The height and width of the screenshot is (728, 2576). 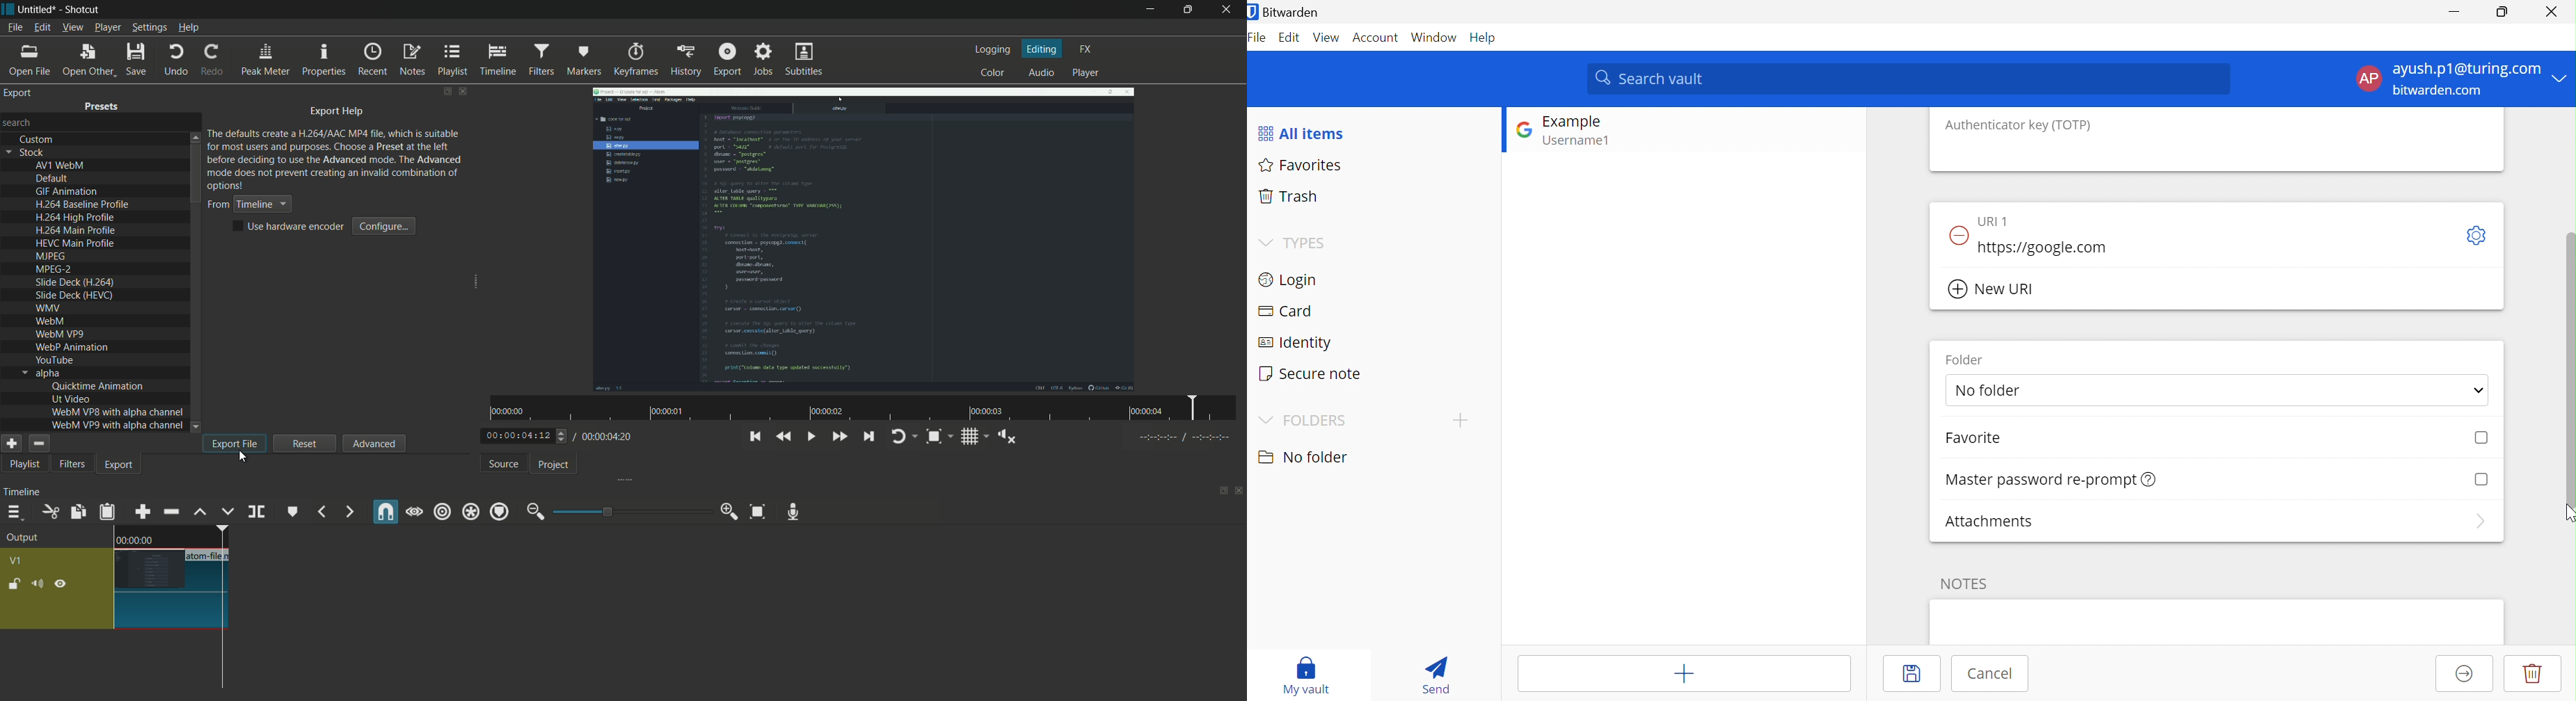 I want to click on maximize, so click(x=1190, y=10).